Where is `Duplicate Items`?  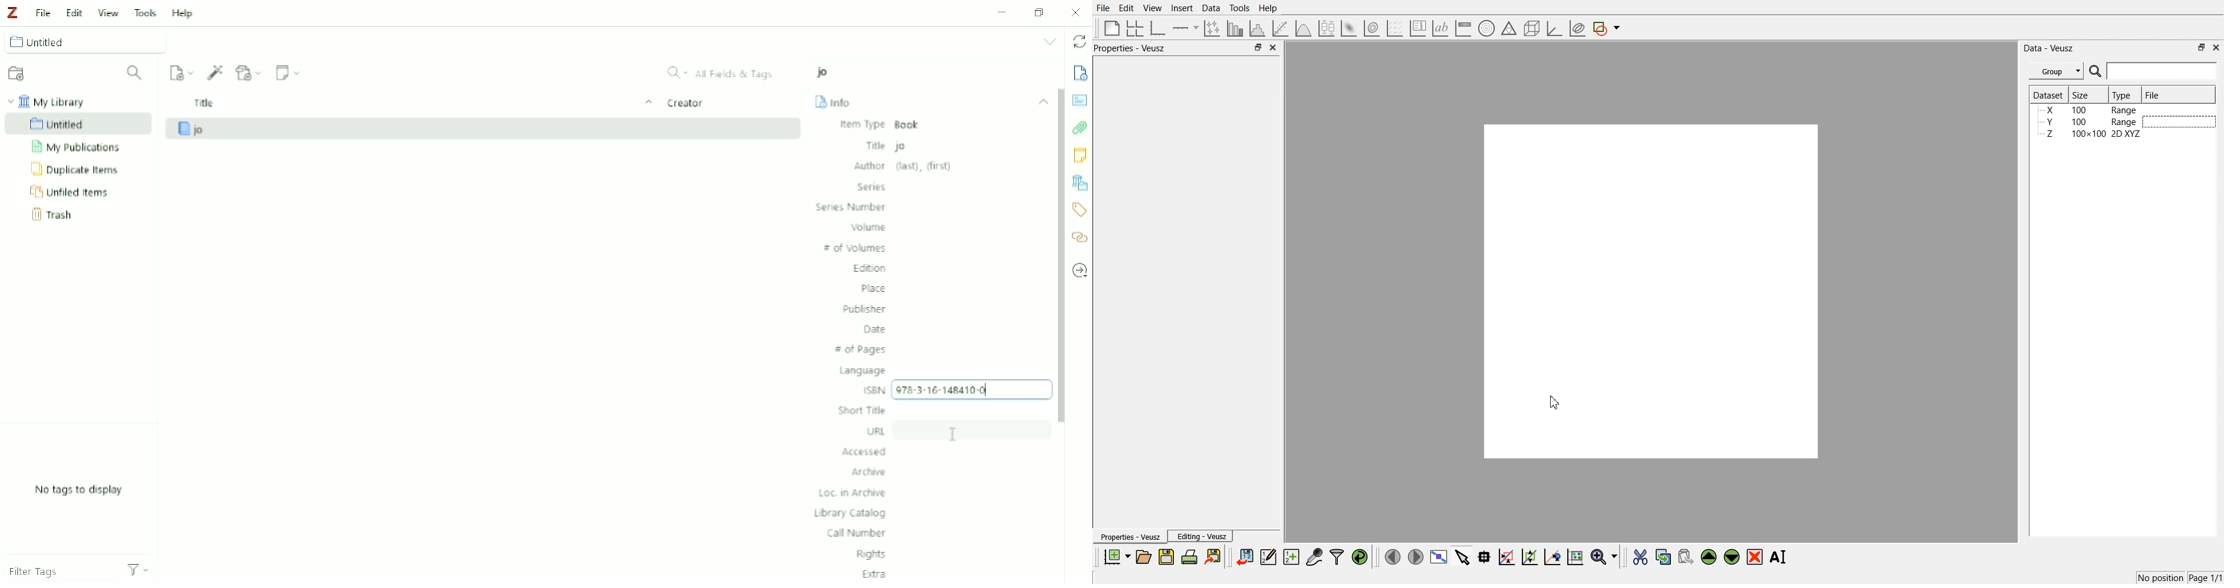
Duplicate Items is located at coordinates (77, 170).